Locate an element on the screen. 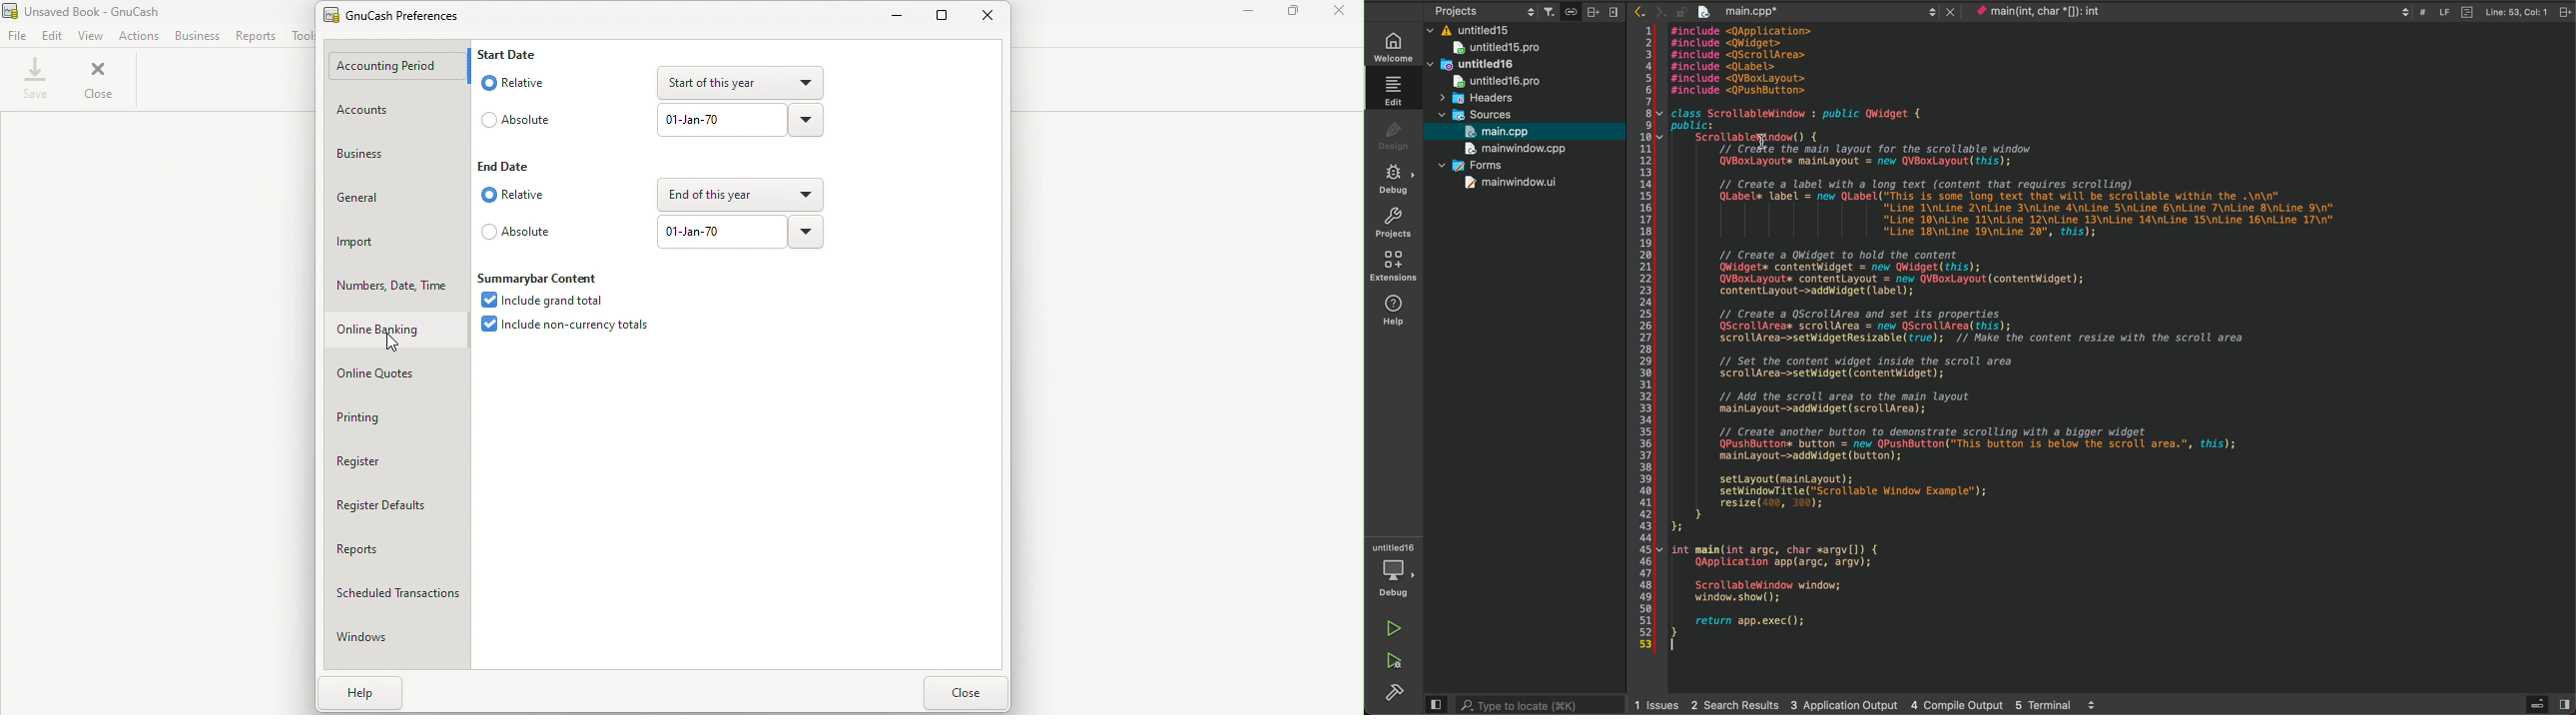 The image size is (2576, 728). End date is located at coordinates (507, 166).